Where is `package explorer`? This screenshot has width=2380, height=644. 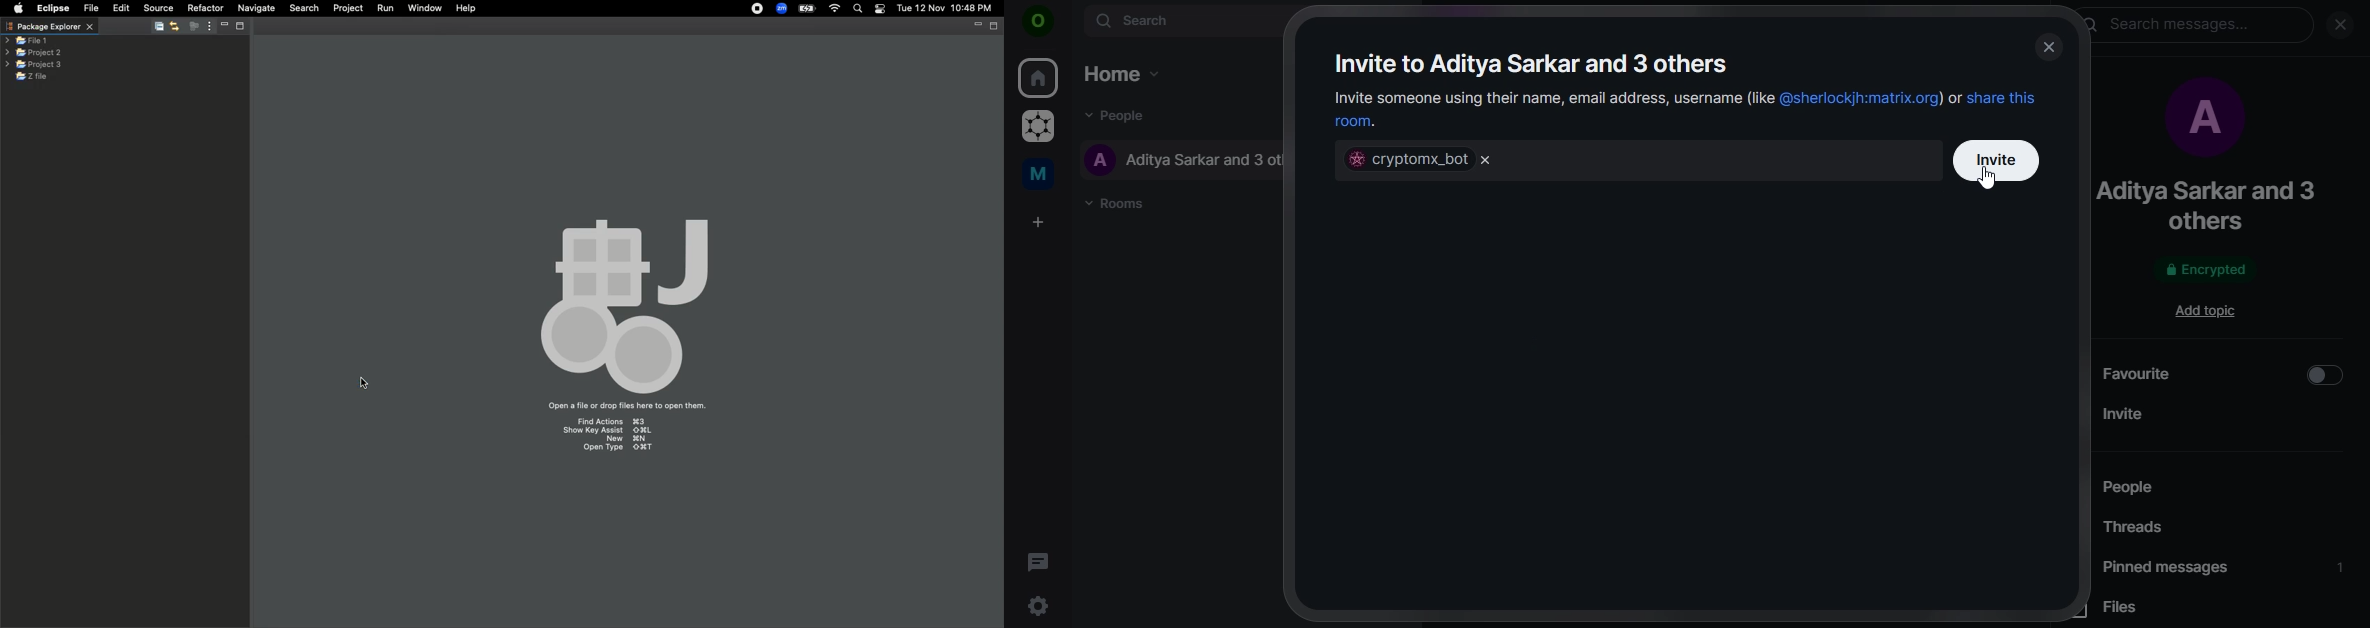
package explorer is located at coordinates (50, 24).